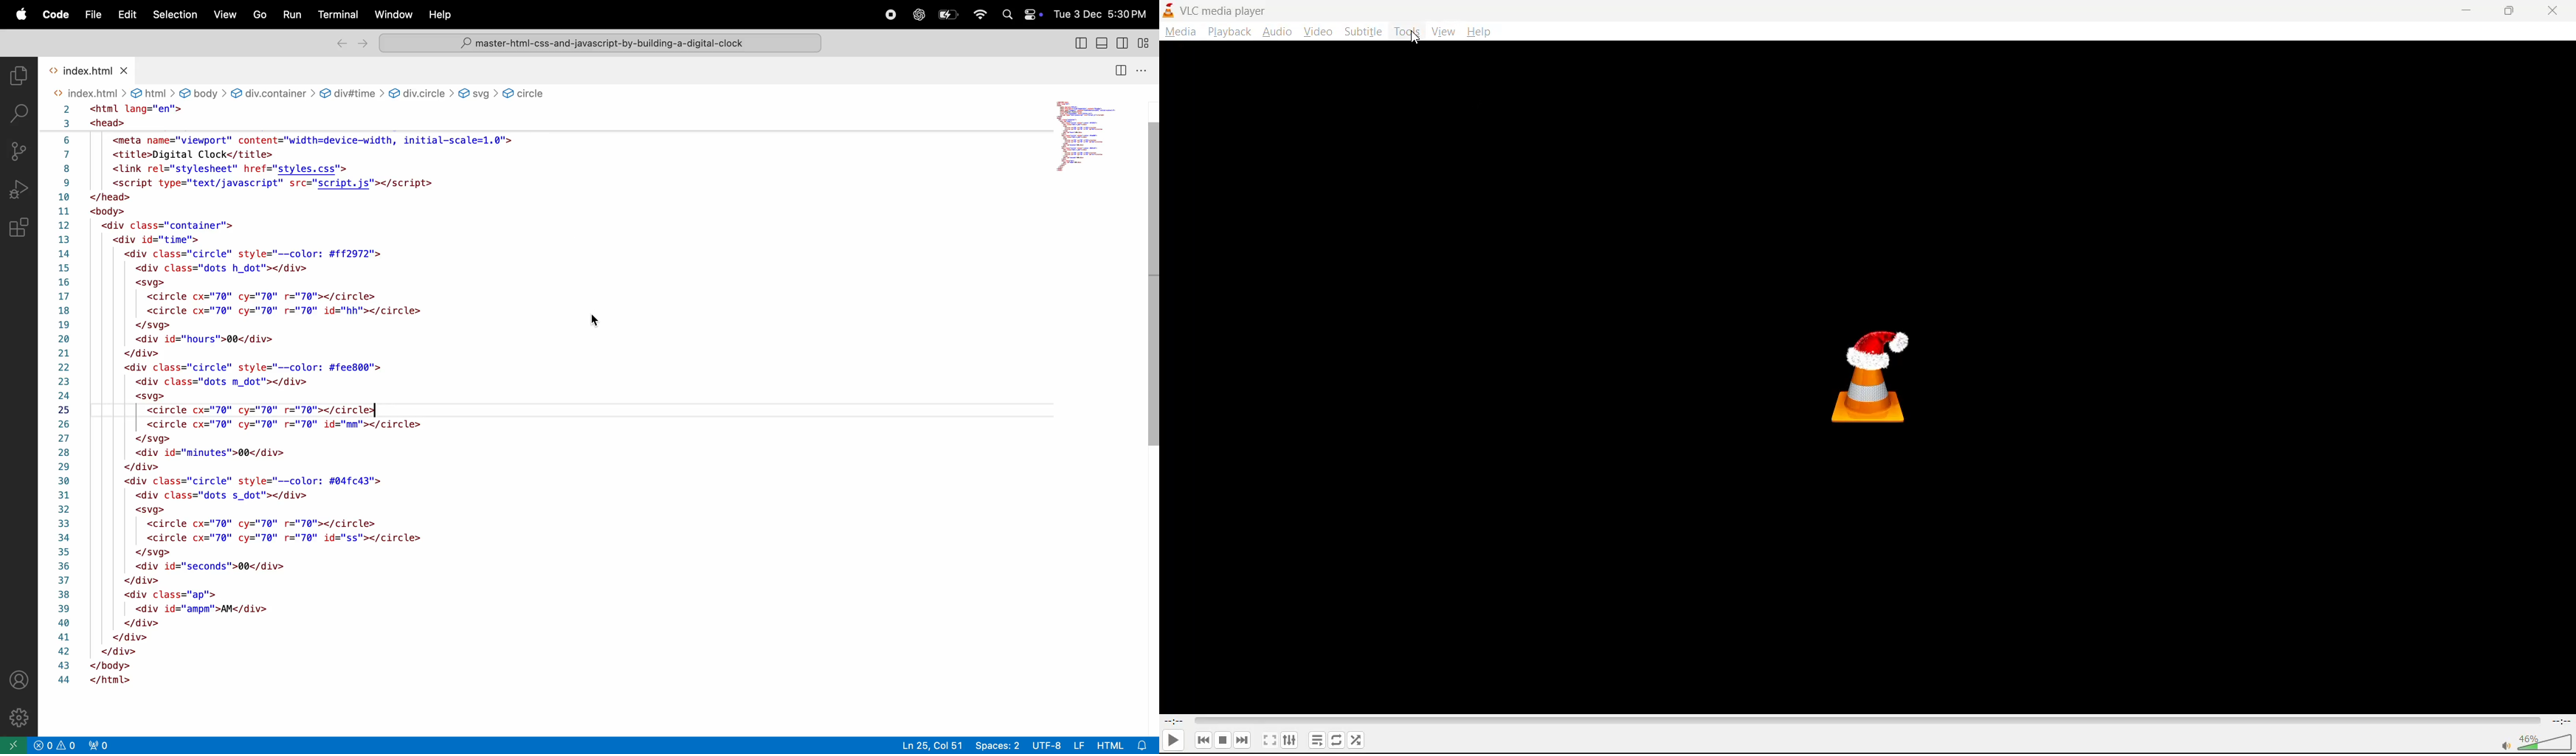 The height and width of the screenshot is (756, 2576). Describe the element at coordinates (87, 69) in the screenshot. I see `index.html` at that location.